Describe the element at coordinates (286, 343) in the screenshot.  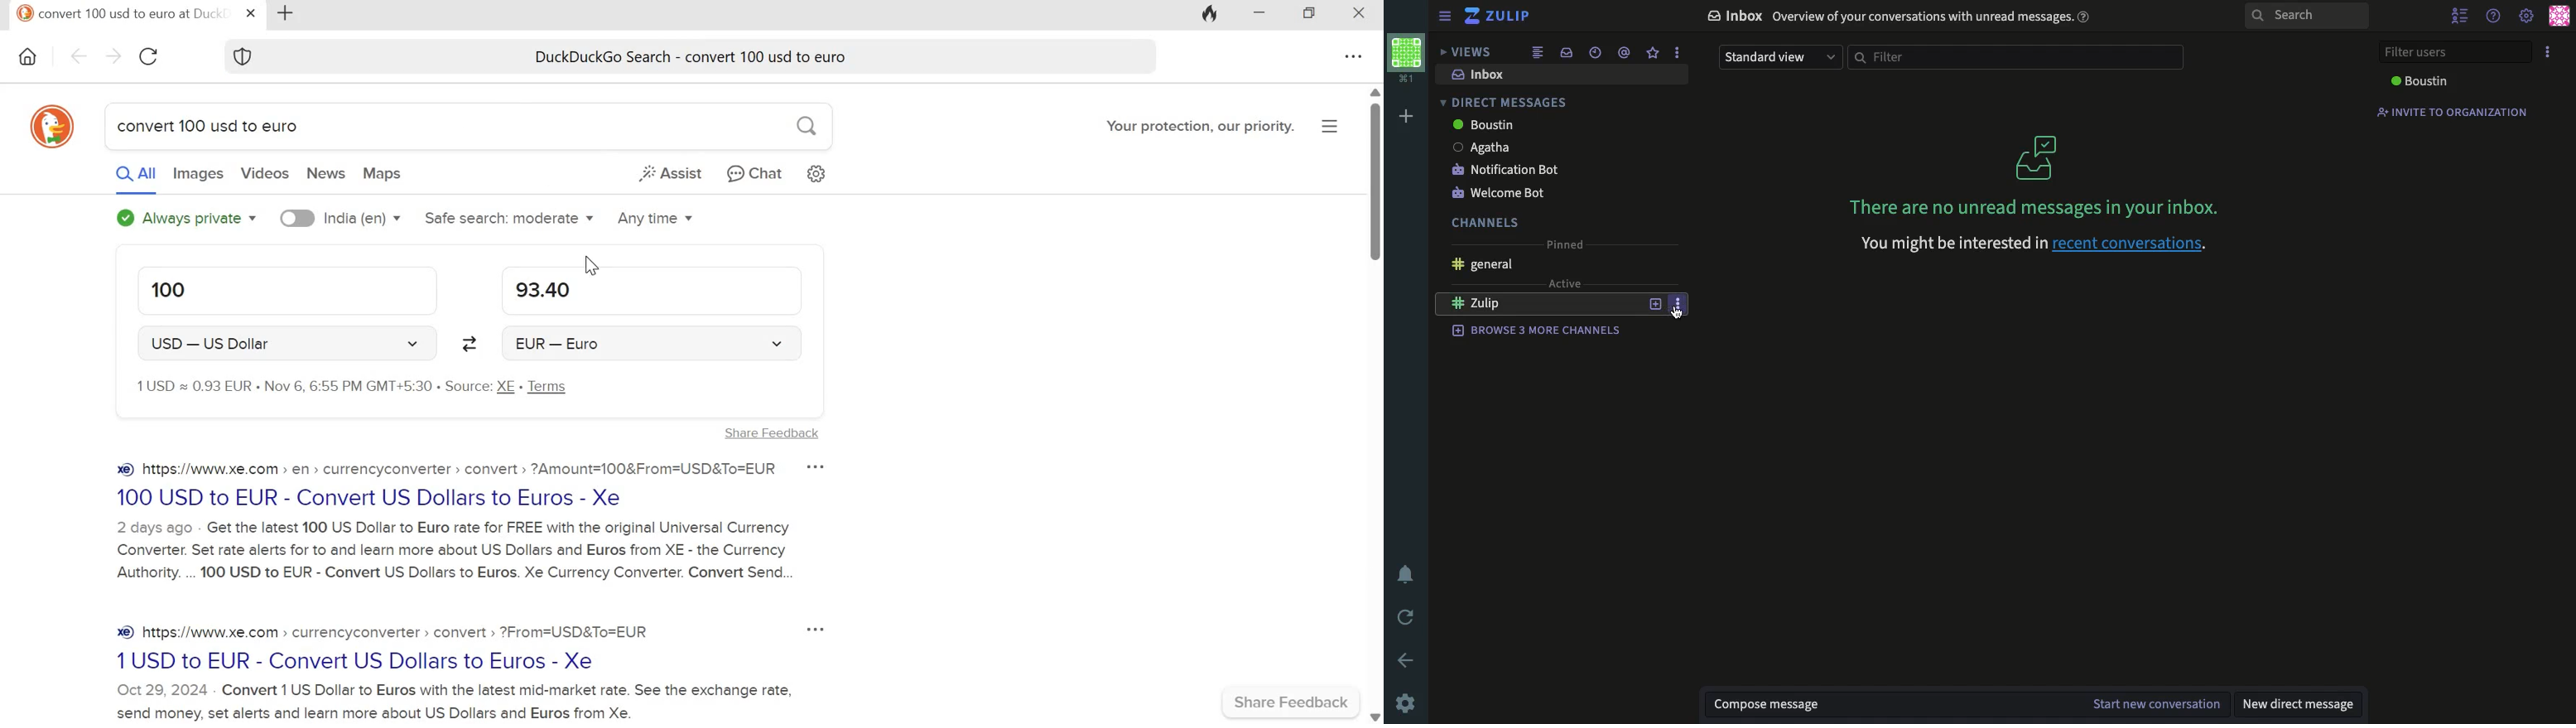
I see `USD - US Dollar` at that location.